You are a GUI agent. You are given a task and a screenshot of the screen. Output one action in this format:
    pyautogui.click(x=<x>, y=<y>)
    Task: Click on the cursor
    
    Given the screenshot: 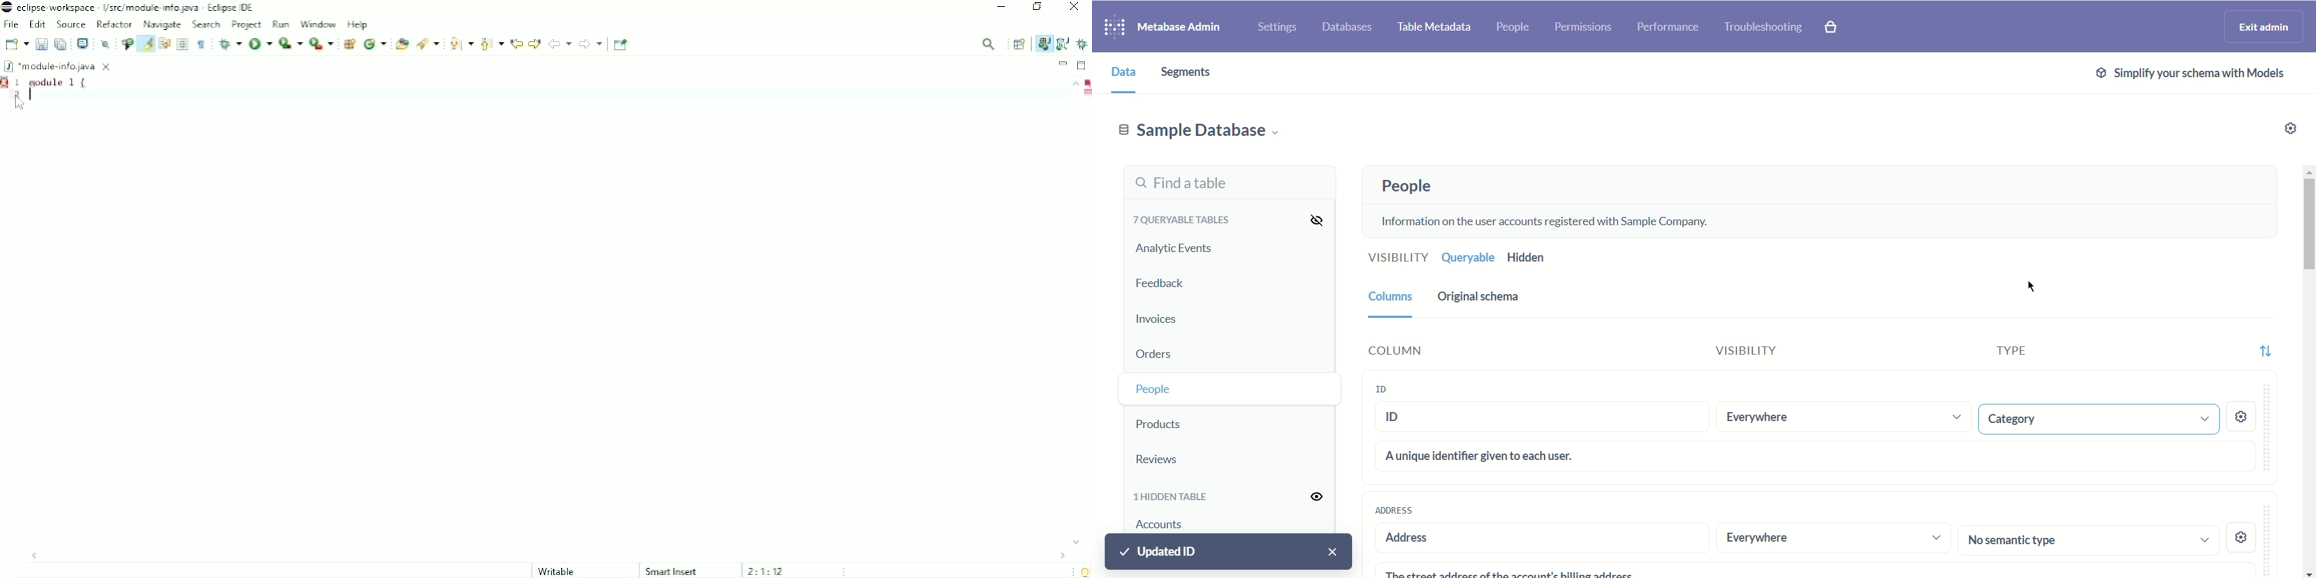 What is the action you would take?
    pyautogui.click(x=2029, y=288)
    